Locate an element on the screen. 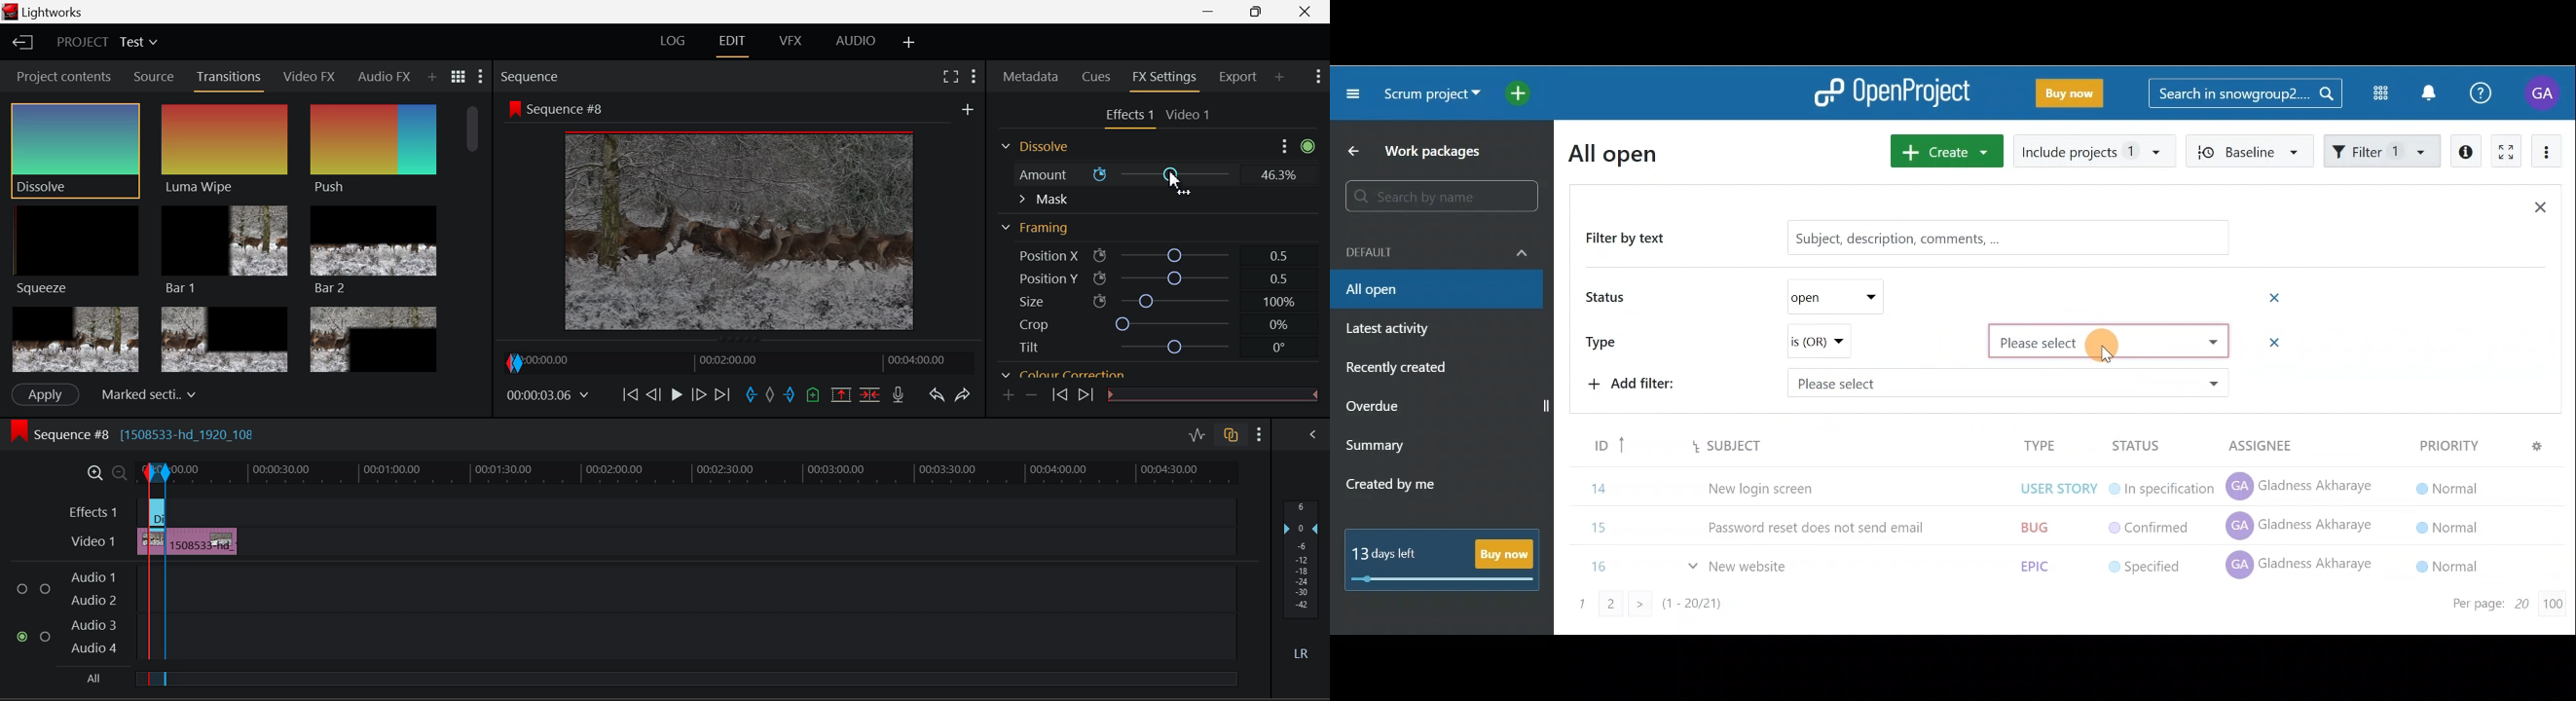 This screenshot has height=728, width=2576. Close is located at coordinates (2539, 211).